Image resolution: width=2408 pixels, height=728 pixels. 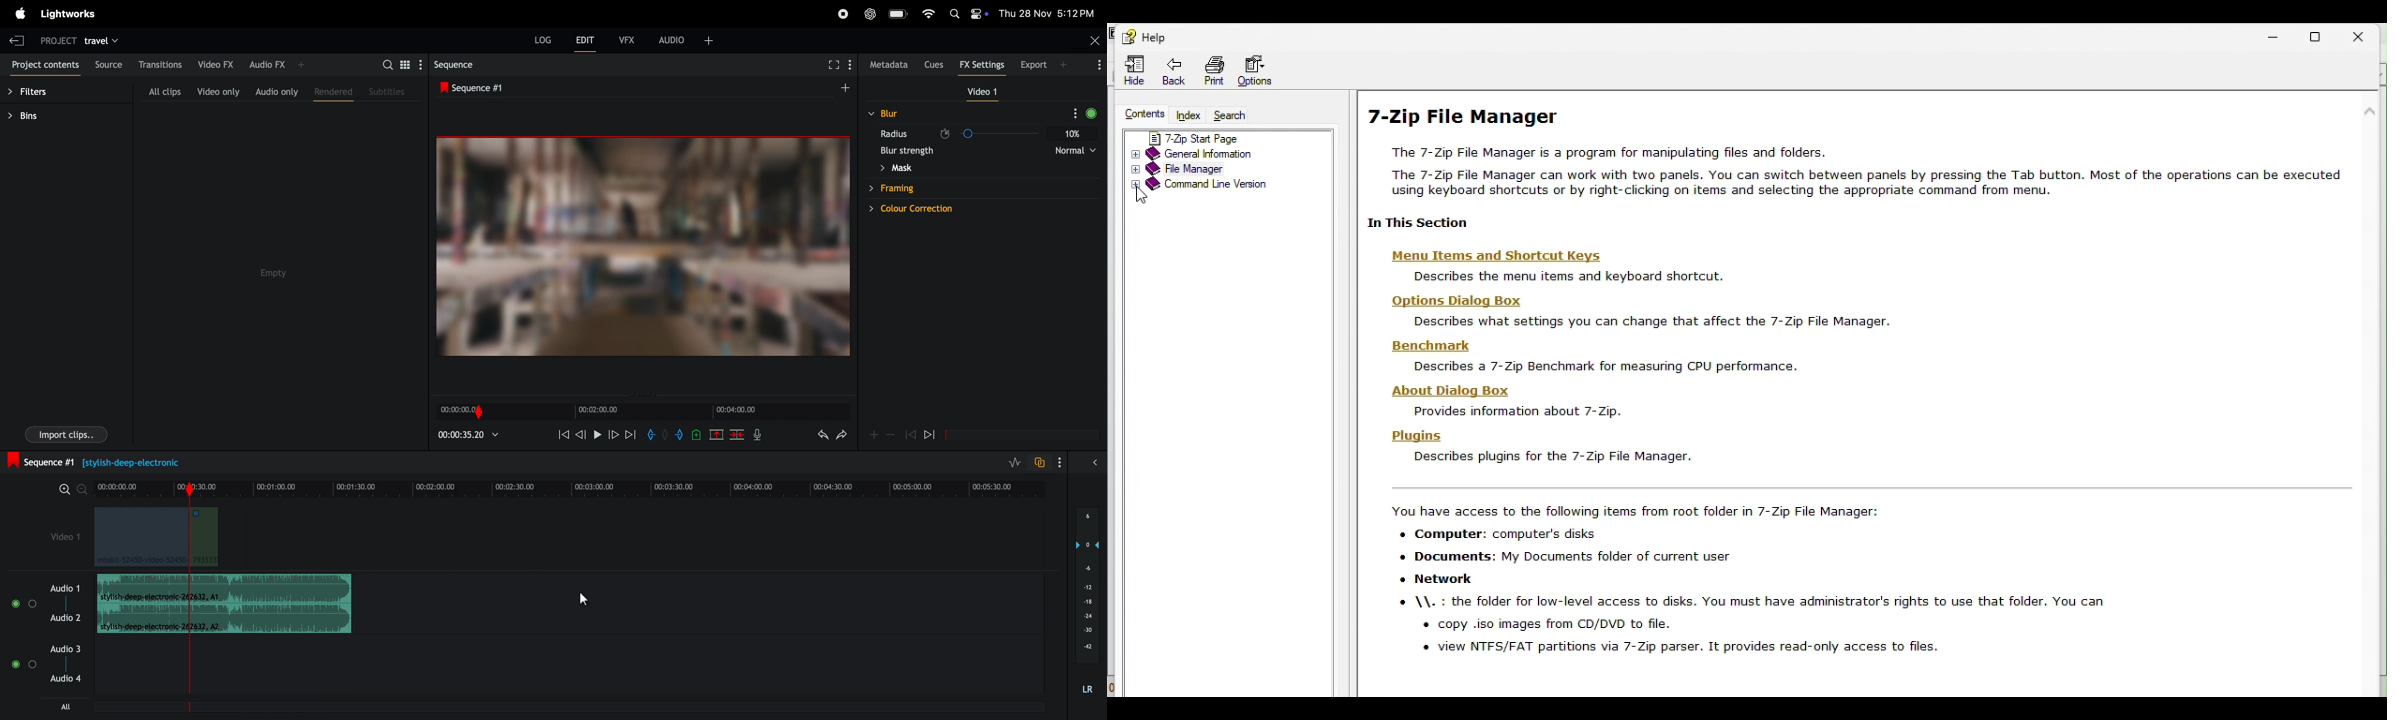 I want to click on rewind, so click(x=910, y=435).